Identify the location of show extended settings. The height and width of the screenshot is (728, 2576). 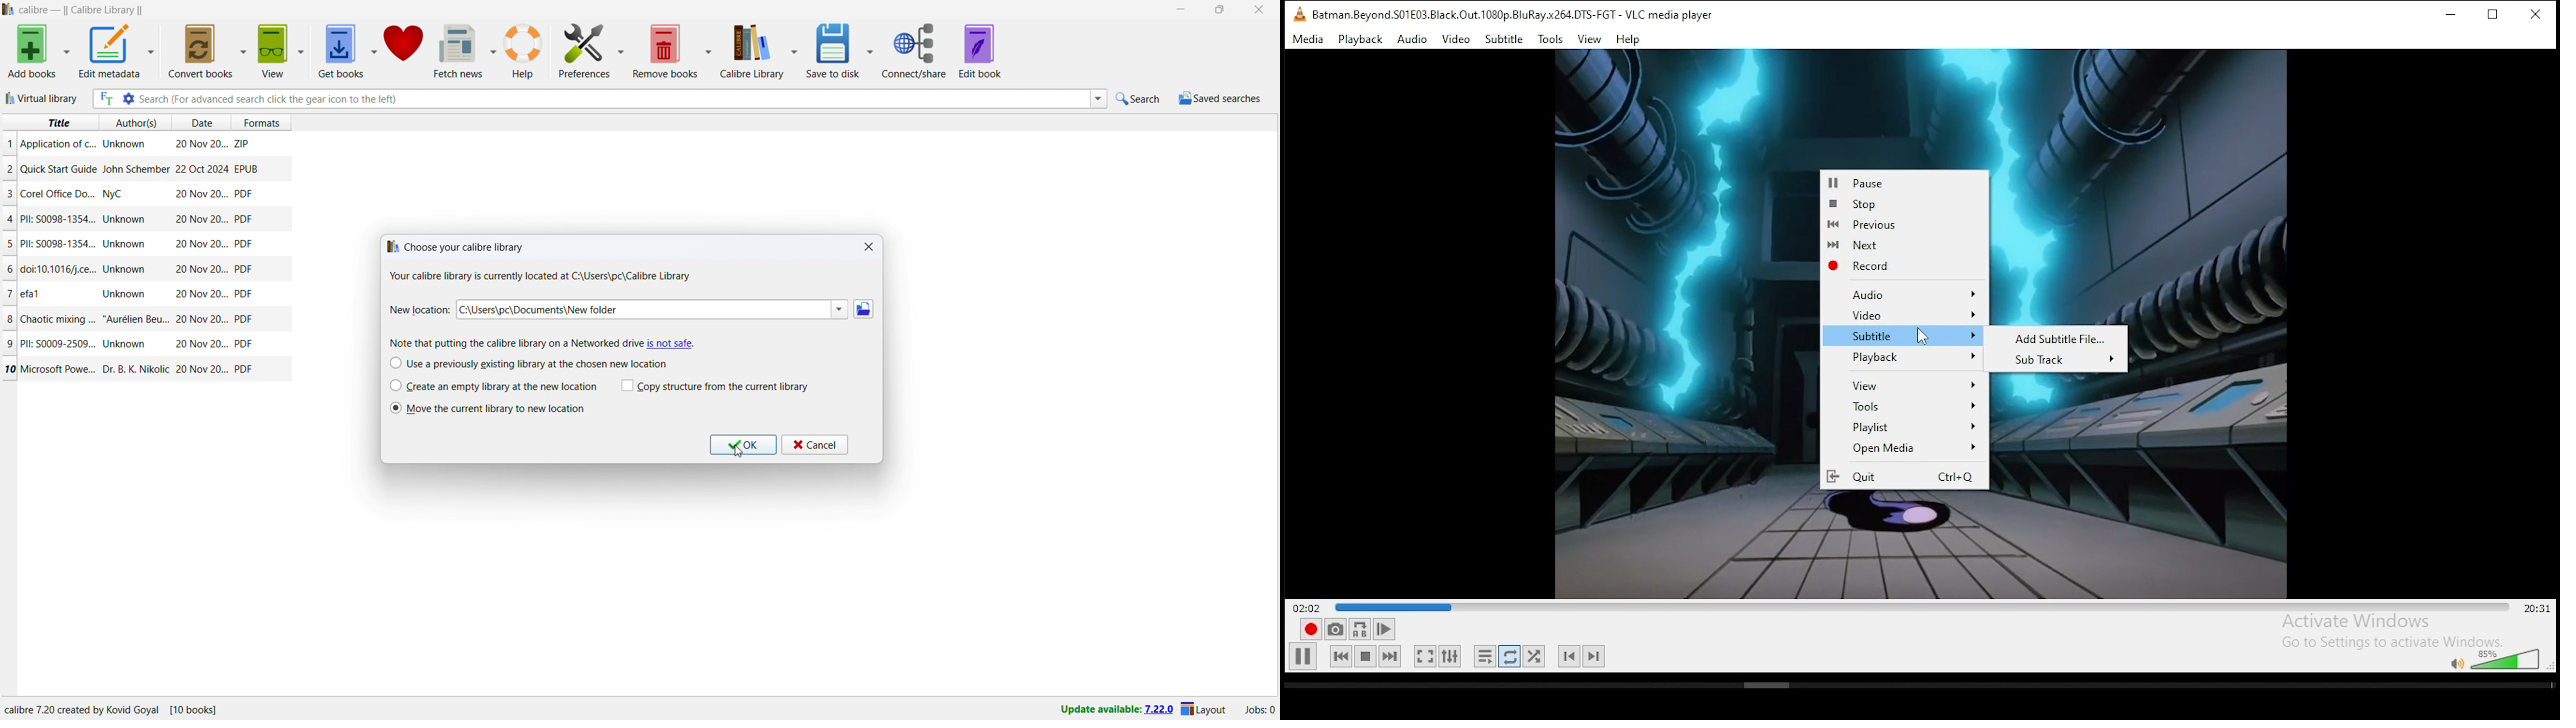
(1450, 656).